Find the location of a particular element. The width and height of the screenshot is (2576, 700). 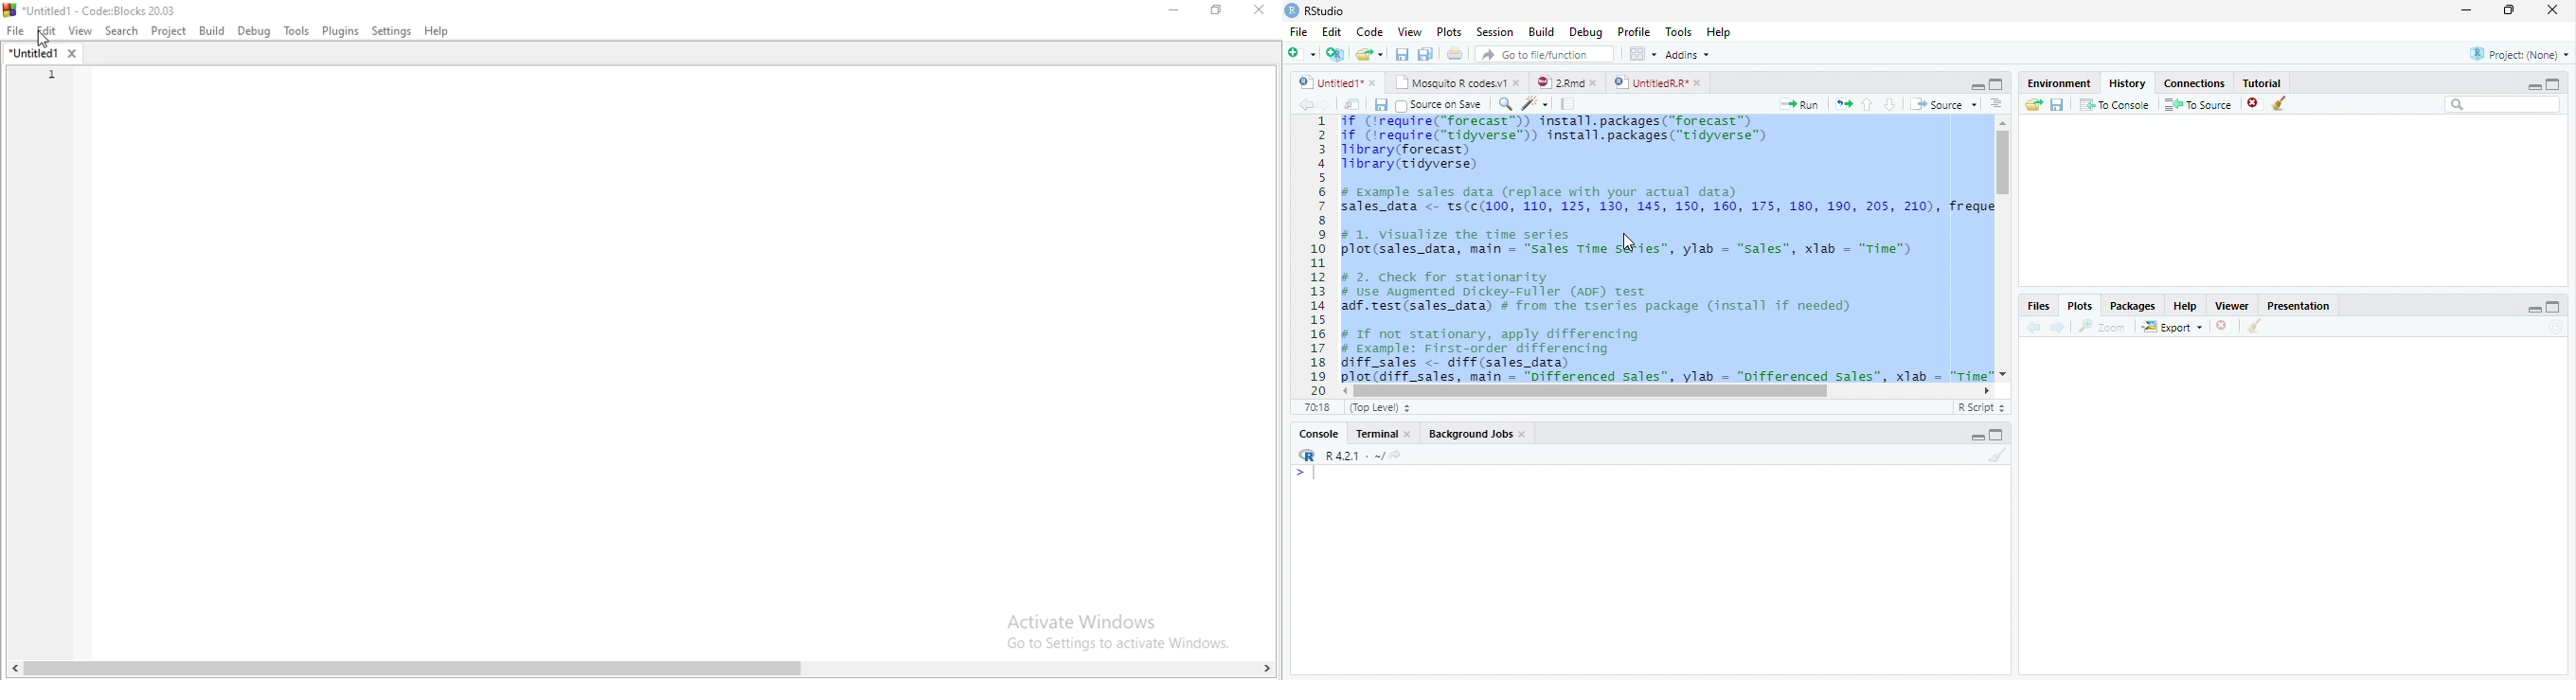

Delete is located at coordinates (2222, 325).